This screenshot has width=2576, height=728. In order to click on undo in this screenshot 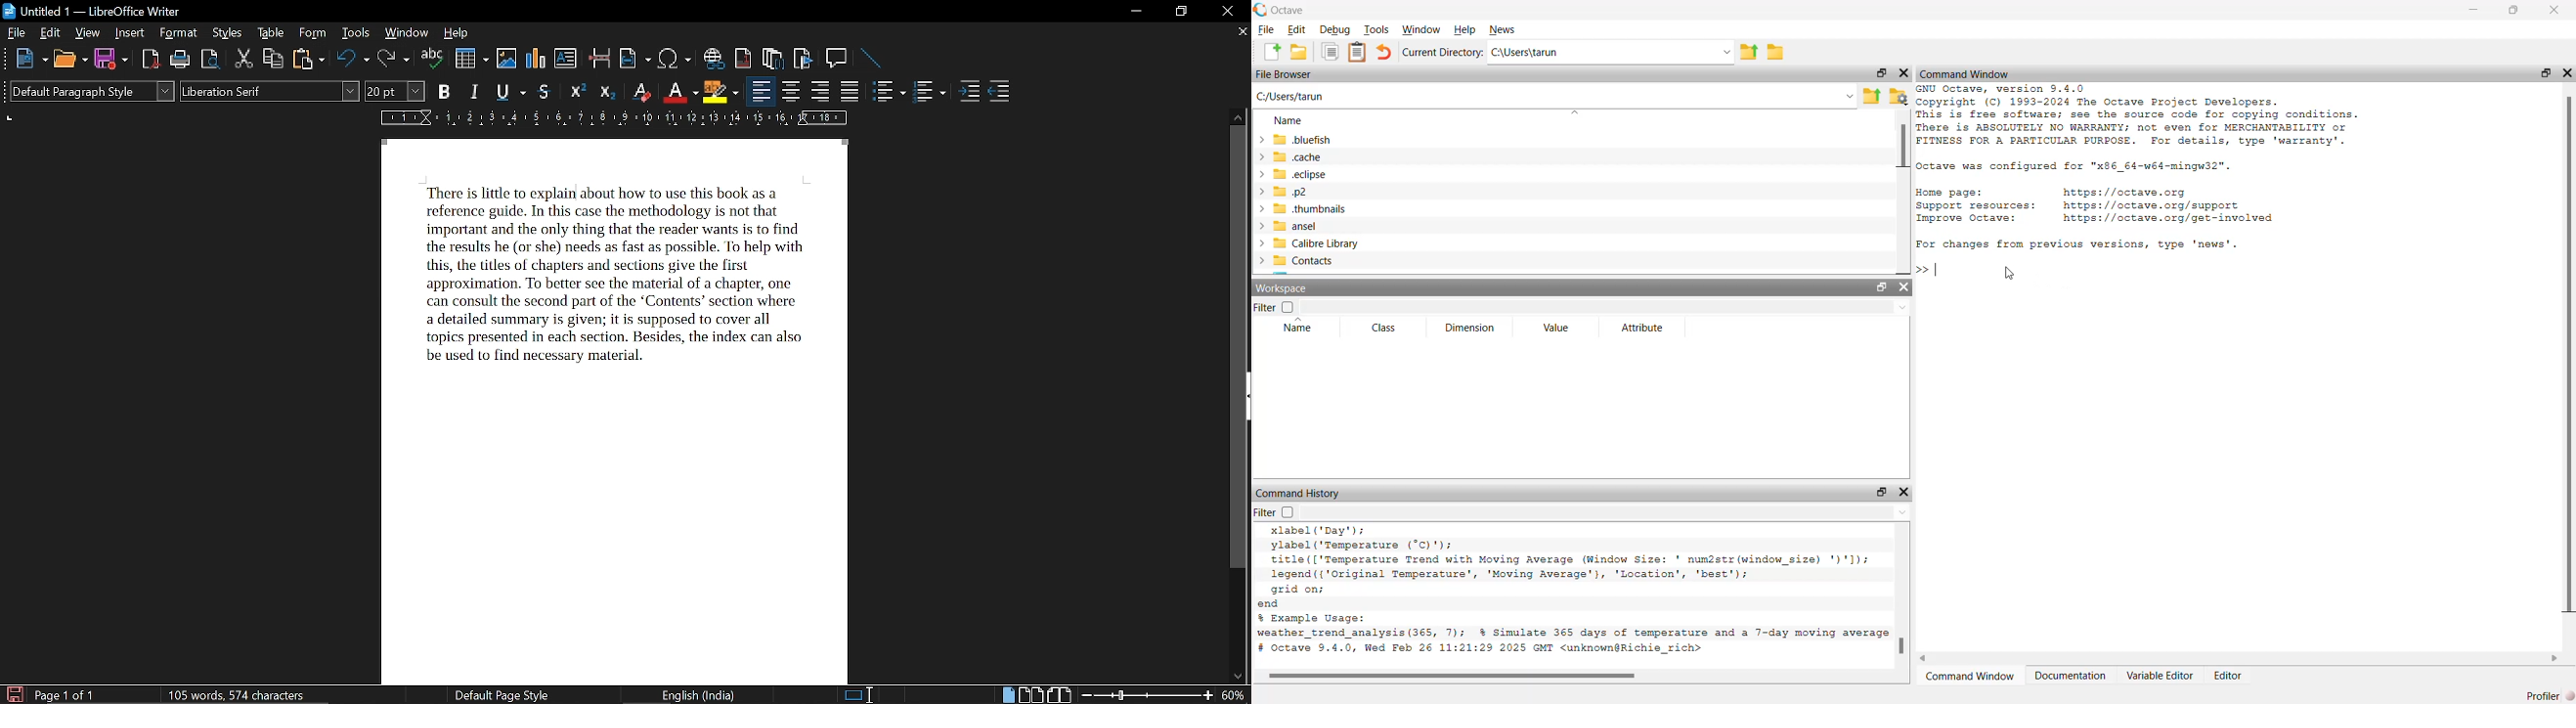, I will do `click(354, 61)`.